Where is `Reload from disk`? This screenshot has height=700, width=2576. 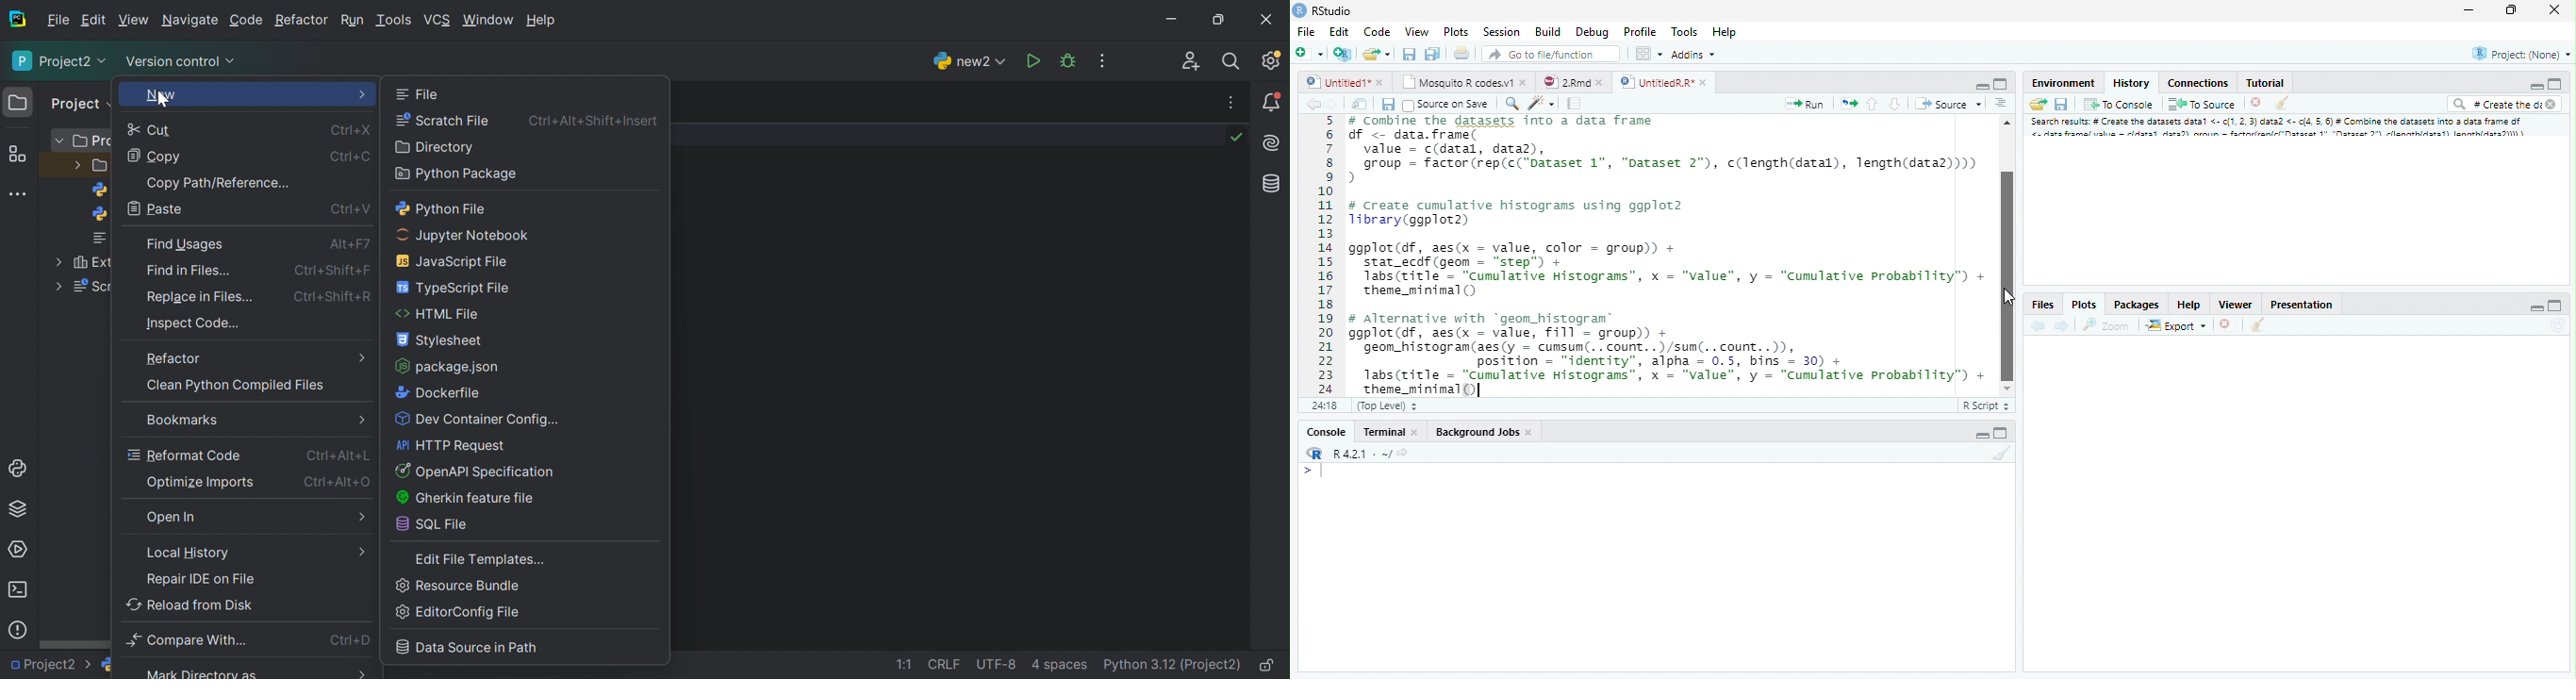 Reload from disk is located at coordinates (190, 604).